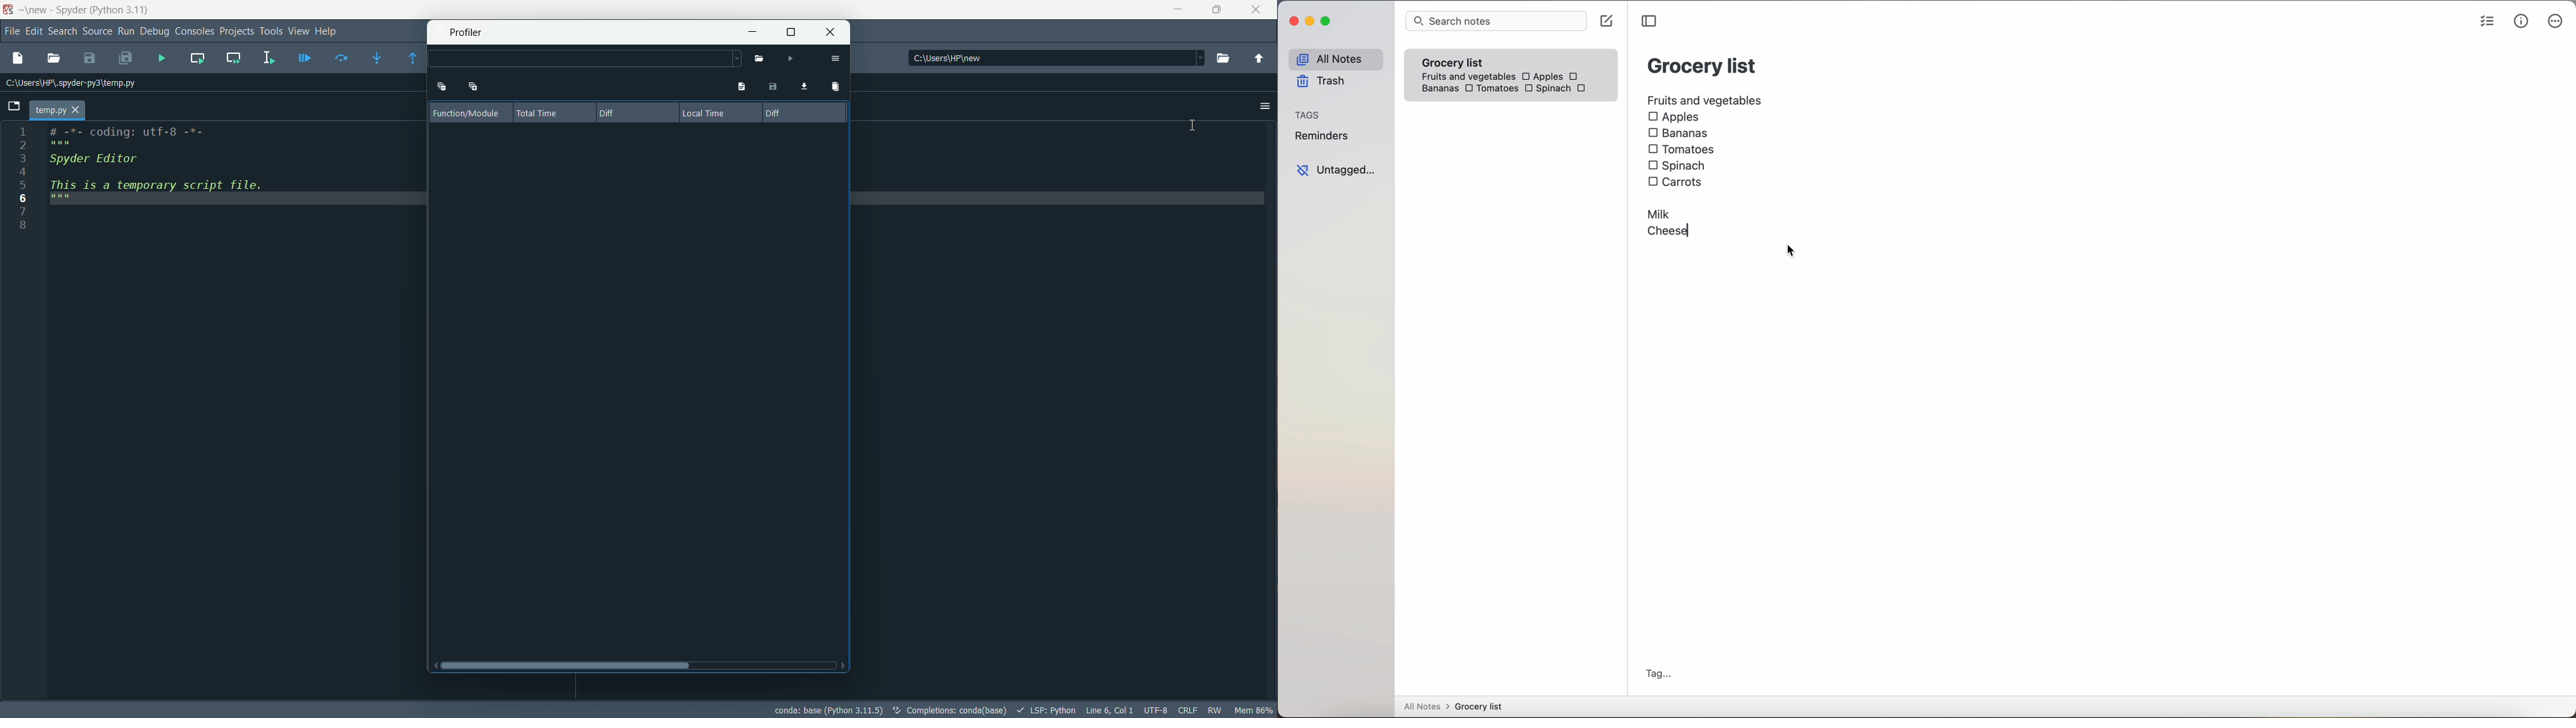 The height and width of the screenshot is (728, 2576). I want to click on local time, so click(704, 114).